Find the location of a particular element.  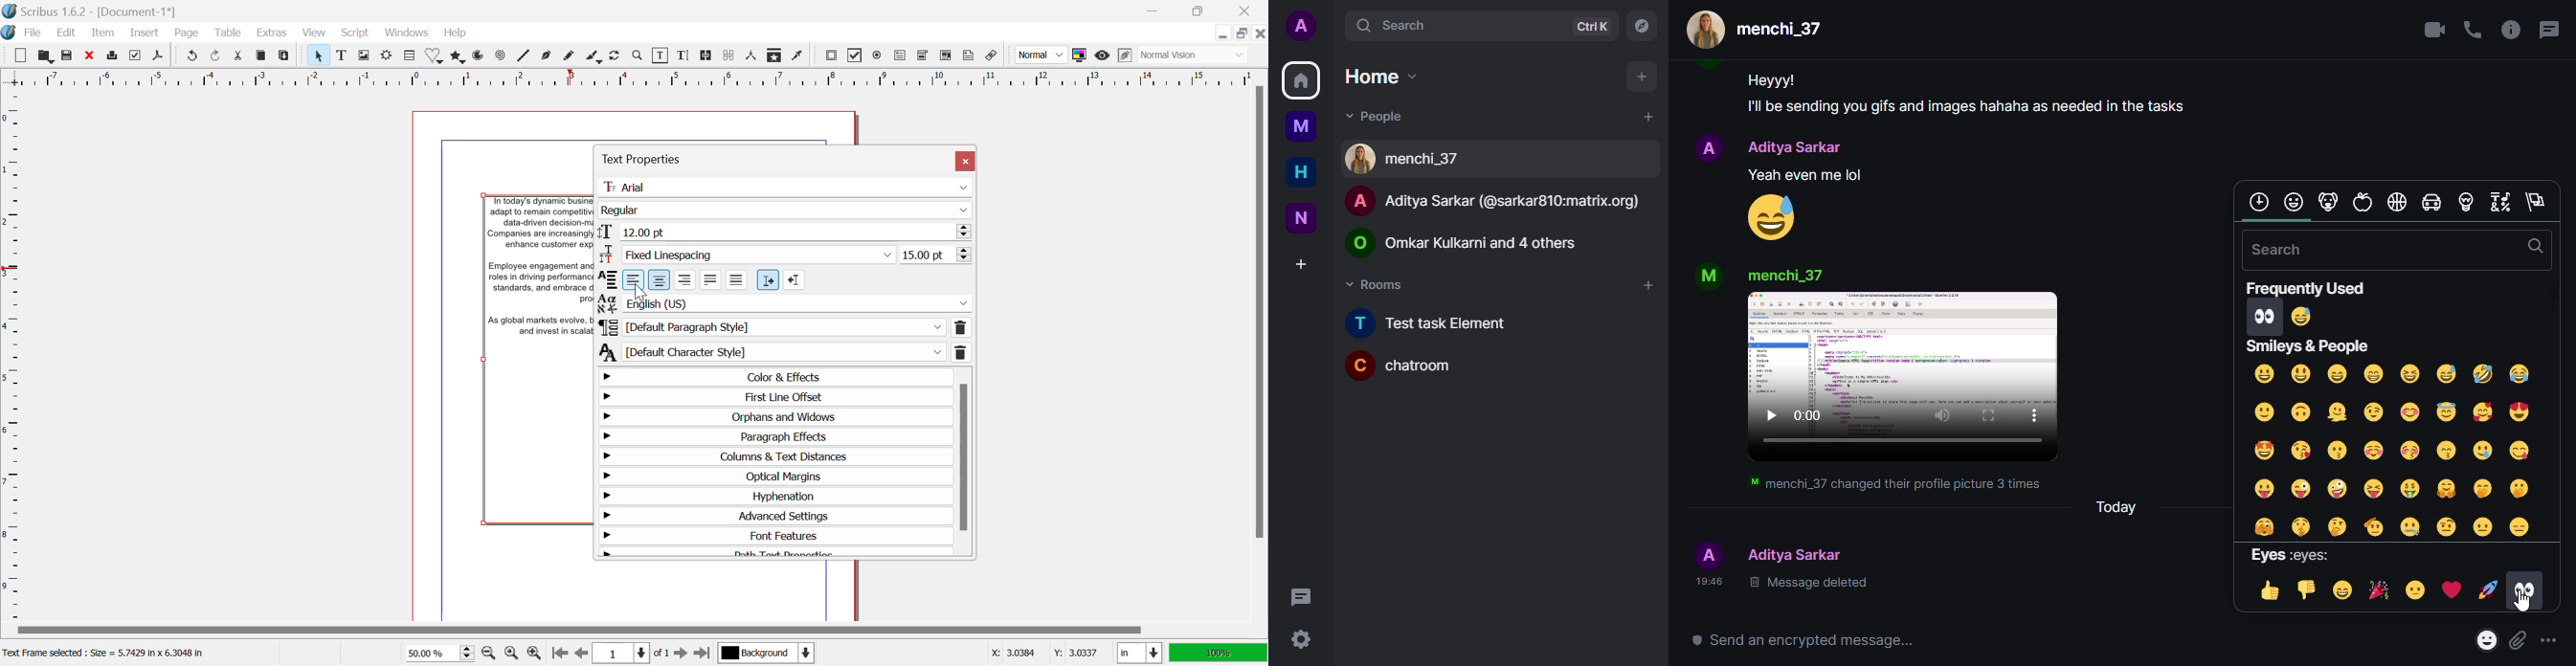

File is located at coordinates (32, 33).